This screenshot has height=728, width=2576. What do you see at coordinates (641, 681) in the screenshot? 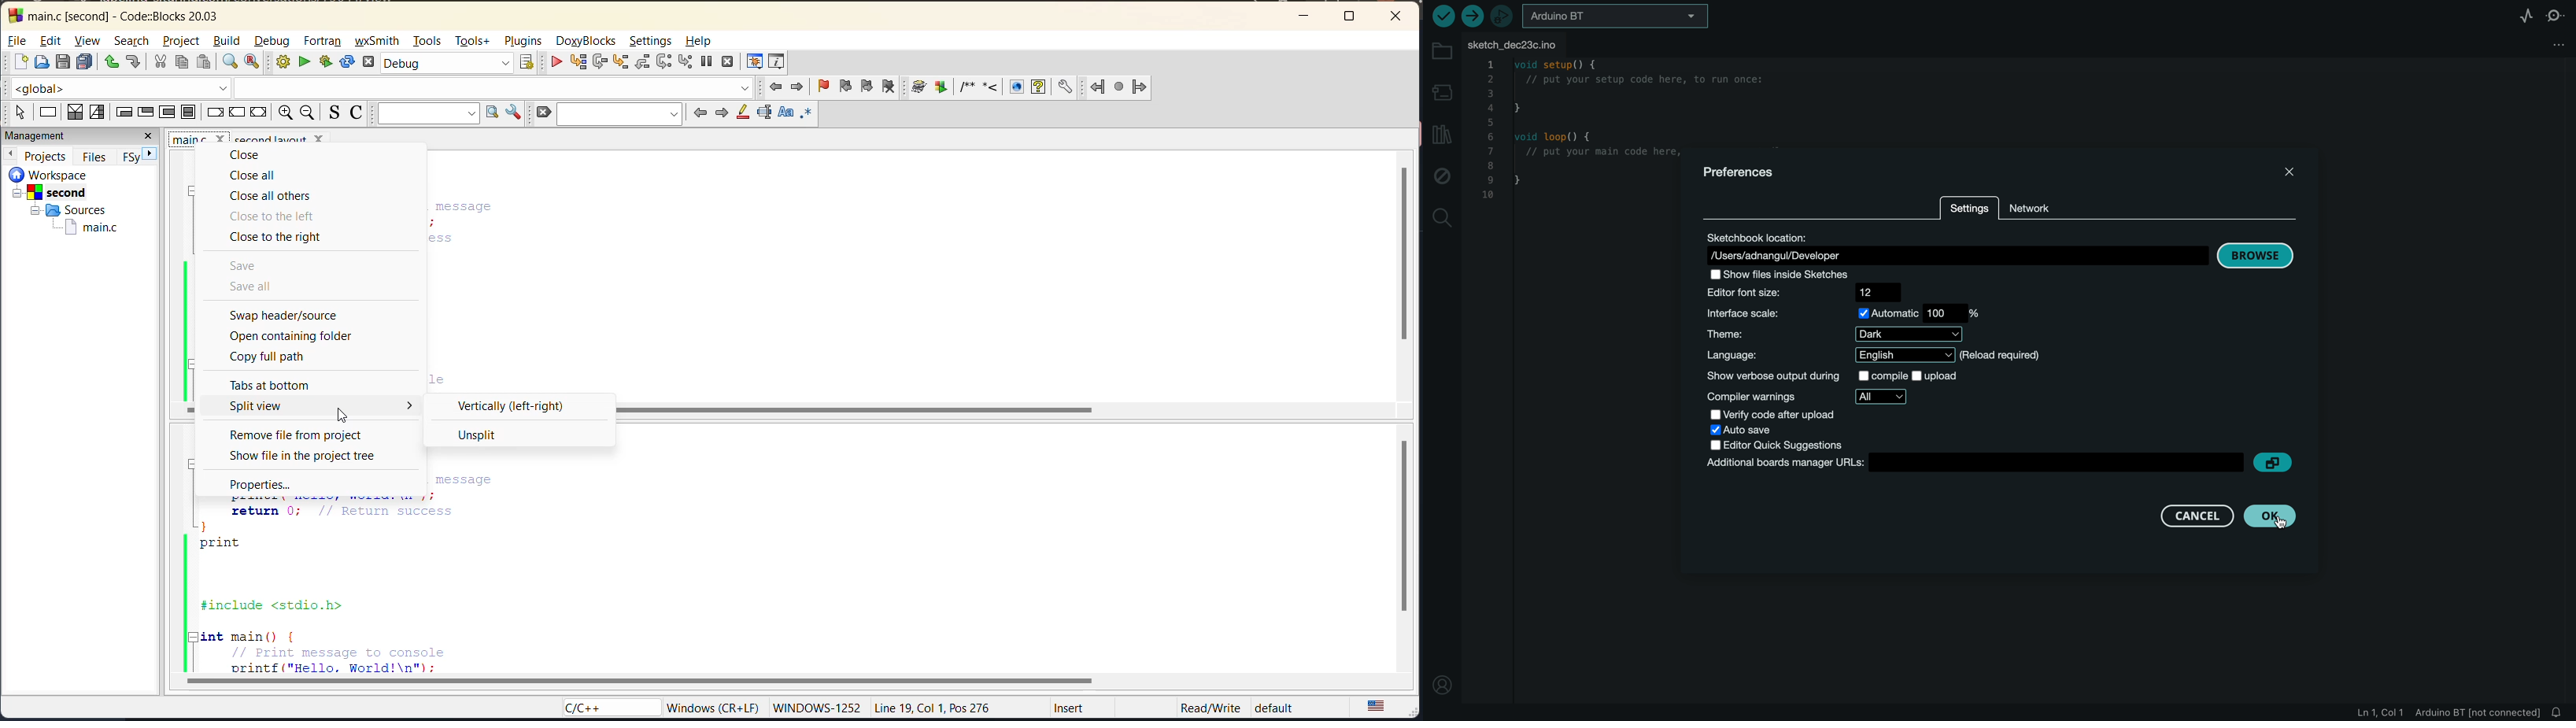
I see `horizontal scroll bar` at bounding box center [641, 681].